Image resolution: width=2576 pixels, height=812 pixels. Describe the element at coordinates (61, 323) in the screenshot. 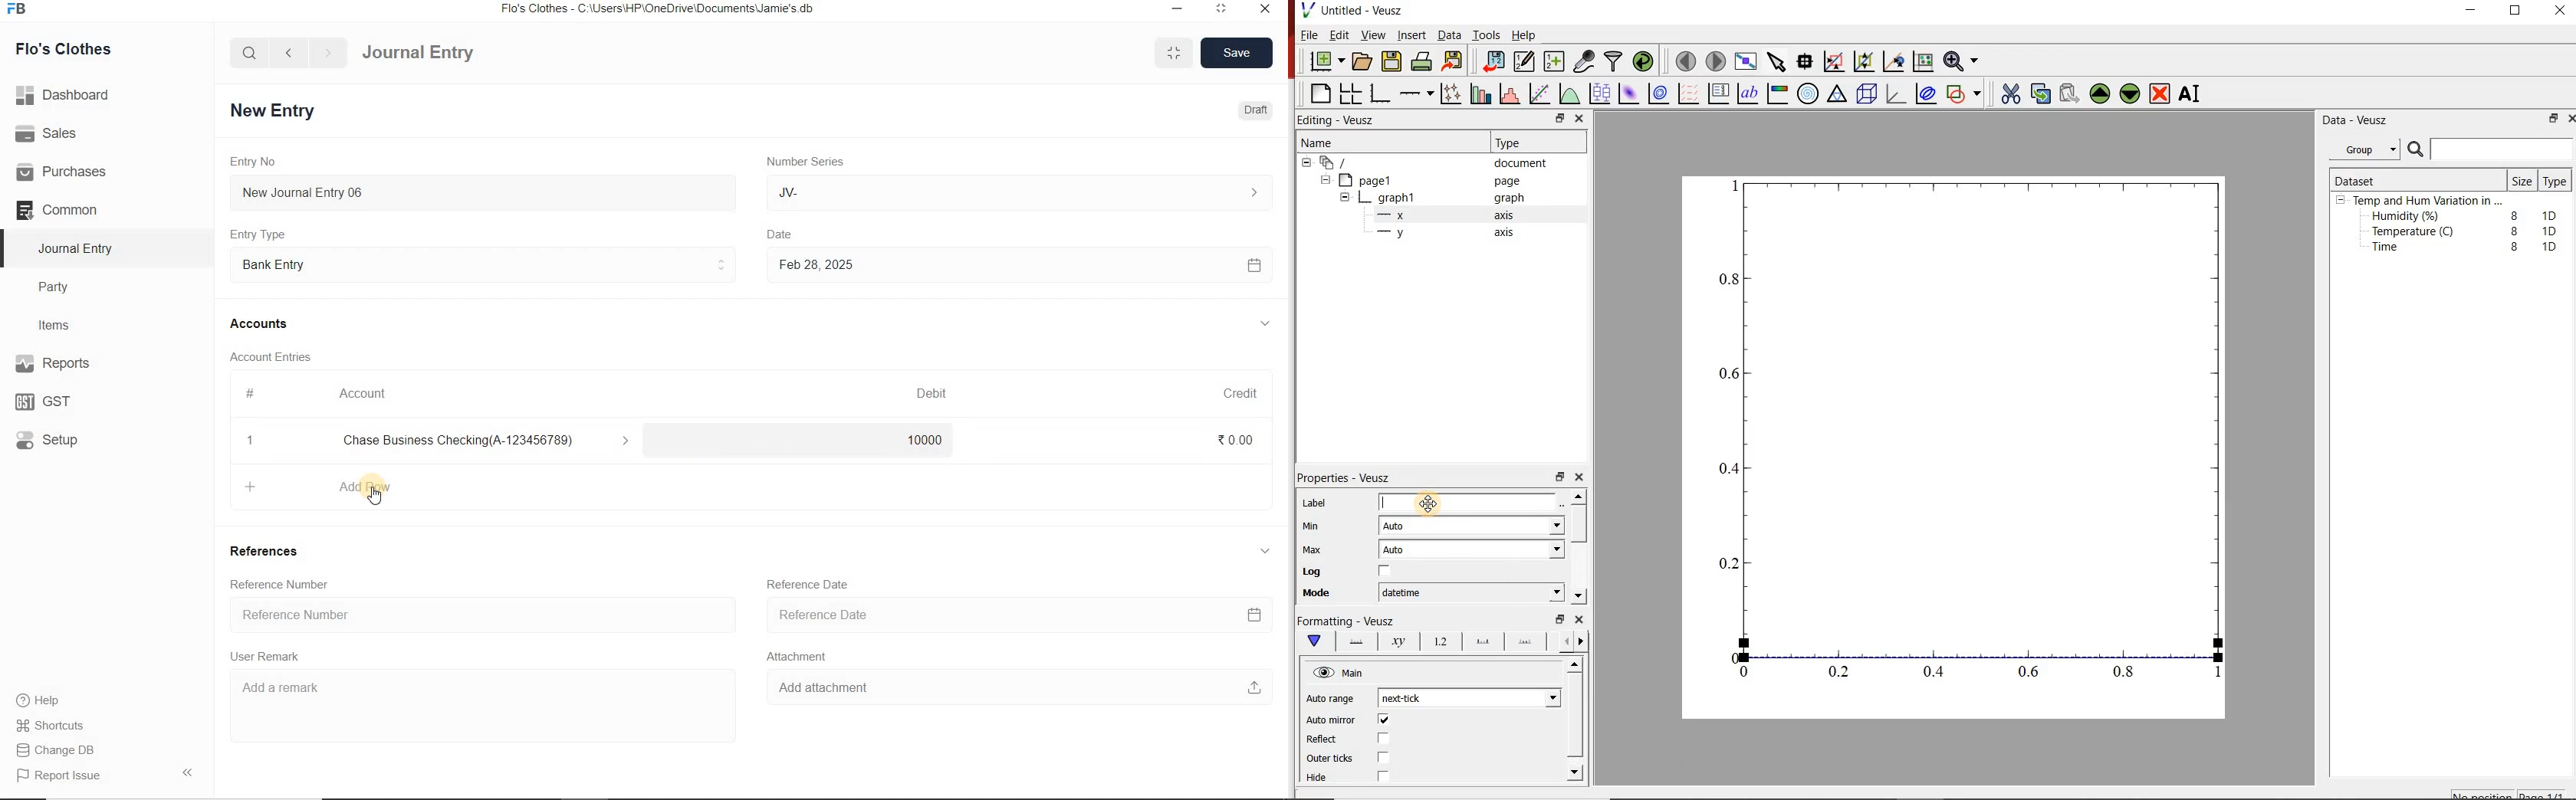

I see `Items` at that location.